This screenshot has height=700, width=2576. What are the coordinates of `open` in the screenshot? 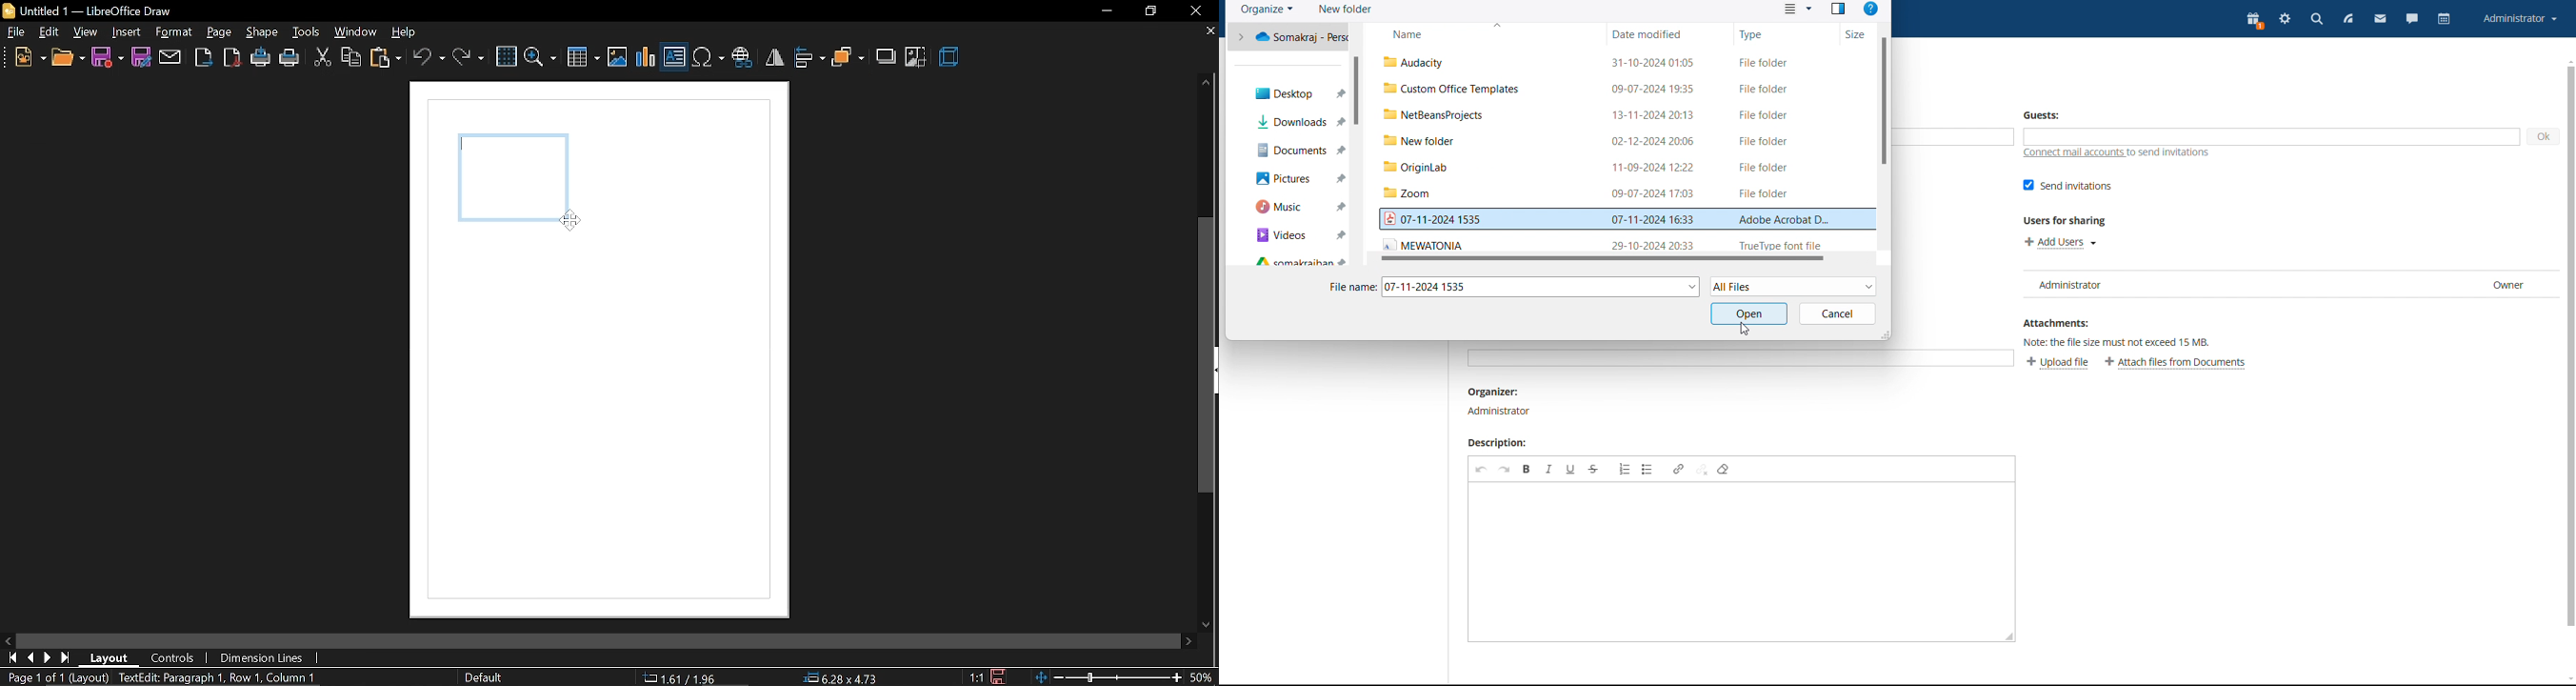 It's located at (68, 60).